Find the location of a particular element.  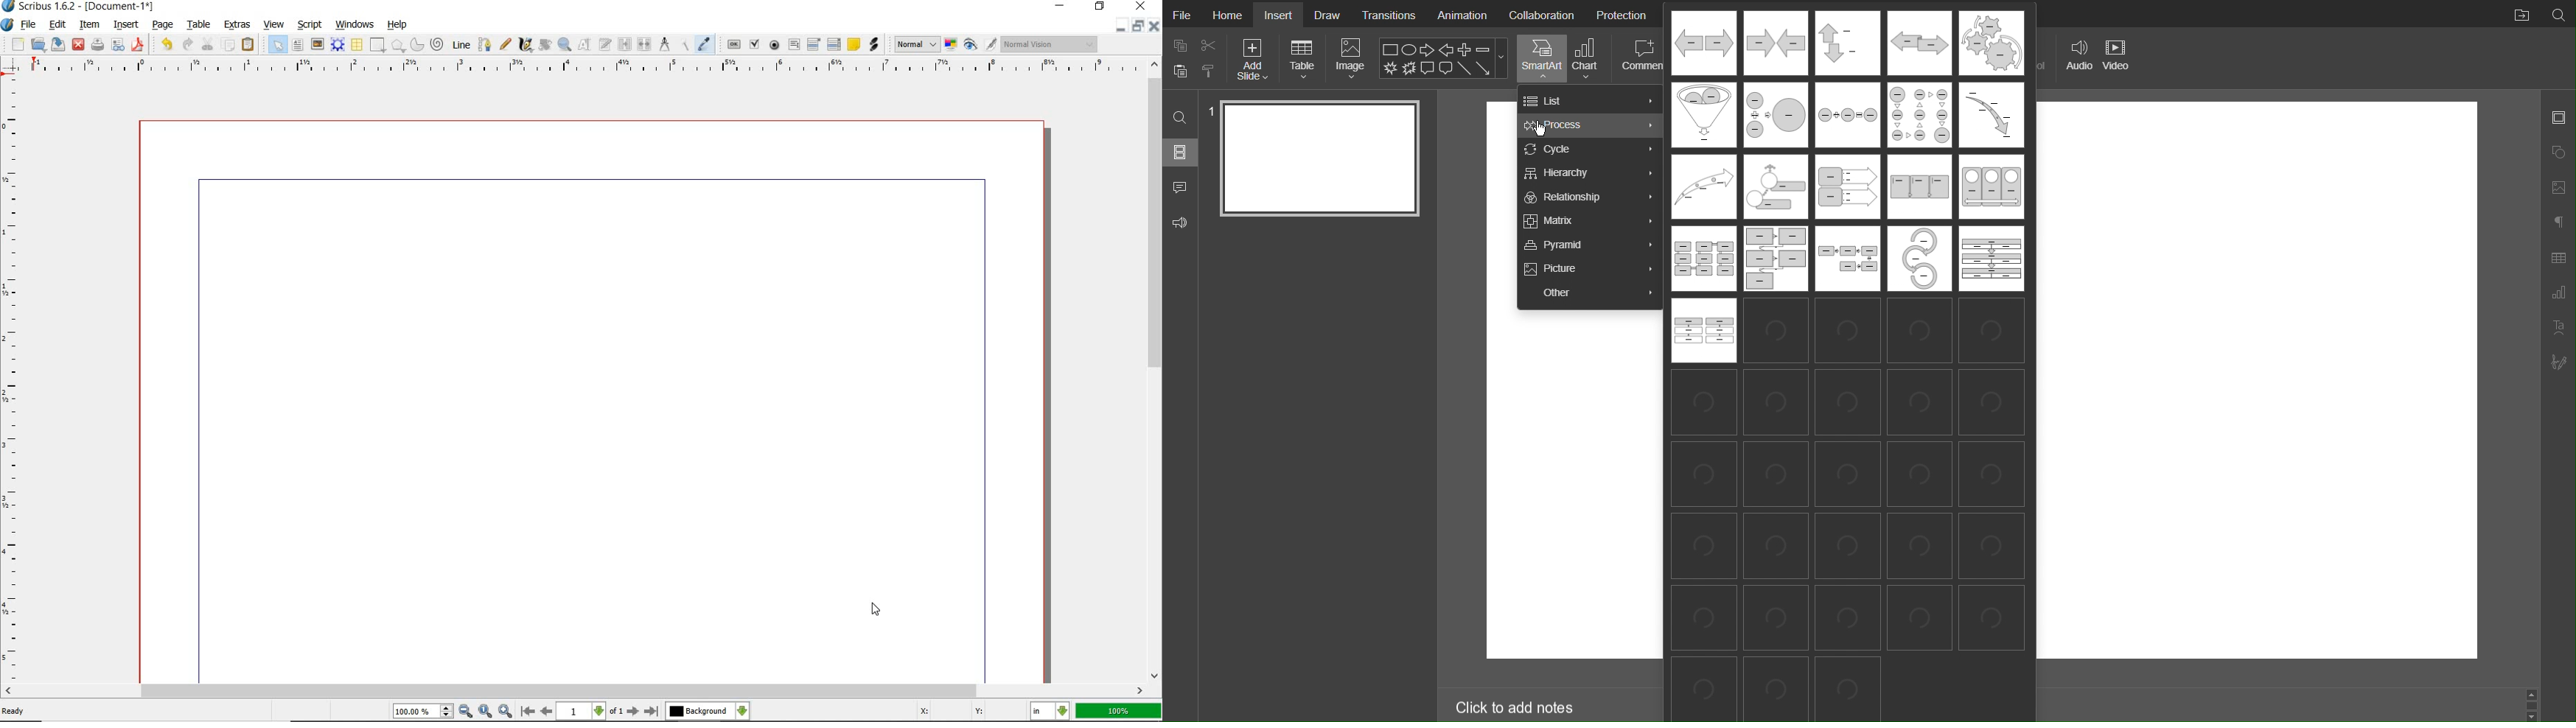

Add Slide is located at coordinates (1254, 60).